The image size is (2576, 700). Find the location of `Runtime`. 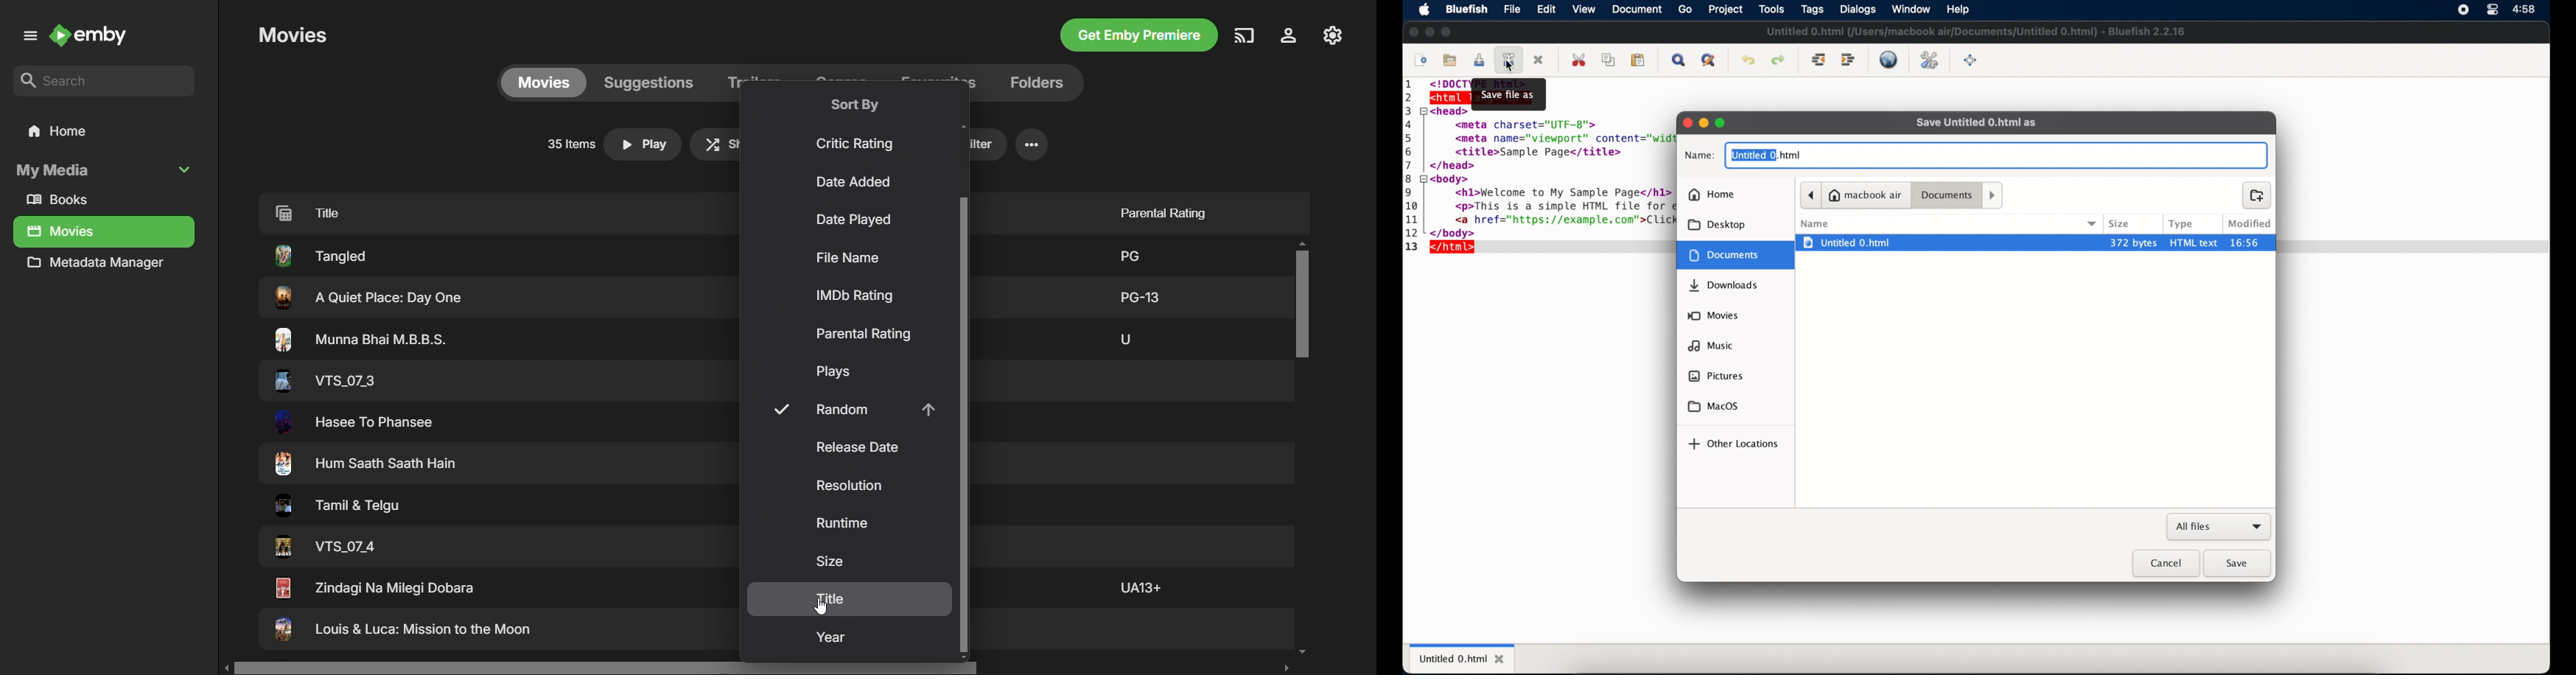

Runtime is located at coordinates (844, 525).